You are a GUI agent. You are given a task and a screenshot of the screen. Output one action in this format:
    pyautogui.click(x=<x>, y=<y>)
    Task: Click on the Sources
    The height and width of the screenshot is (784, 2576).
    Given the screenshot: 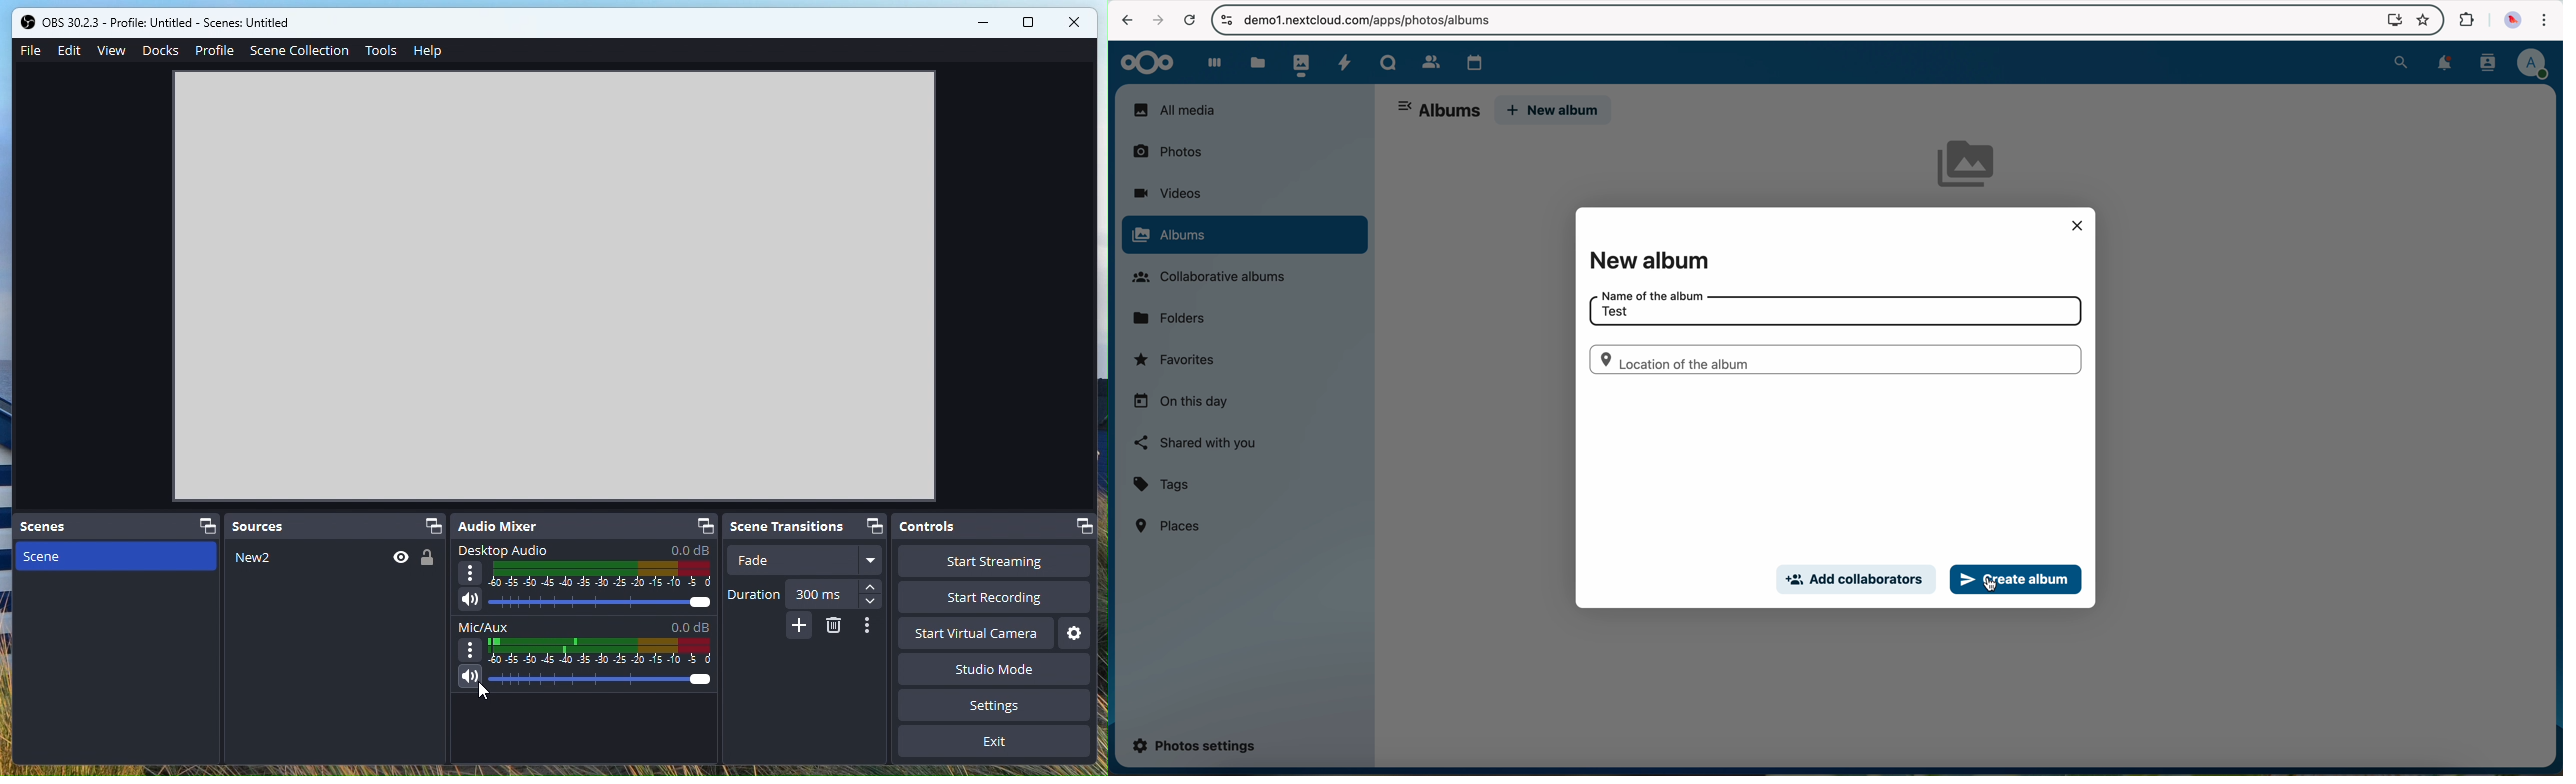 What is the action you would take?
    pyautogui.click(x=336, y=526)
    